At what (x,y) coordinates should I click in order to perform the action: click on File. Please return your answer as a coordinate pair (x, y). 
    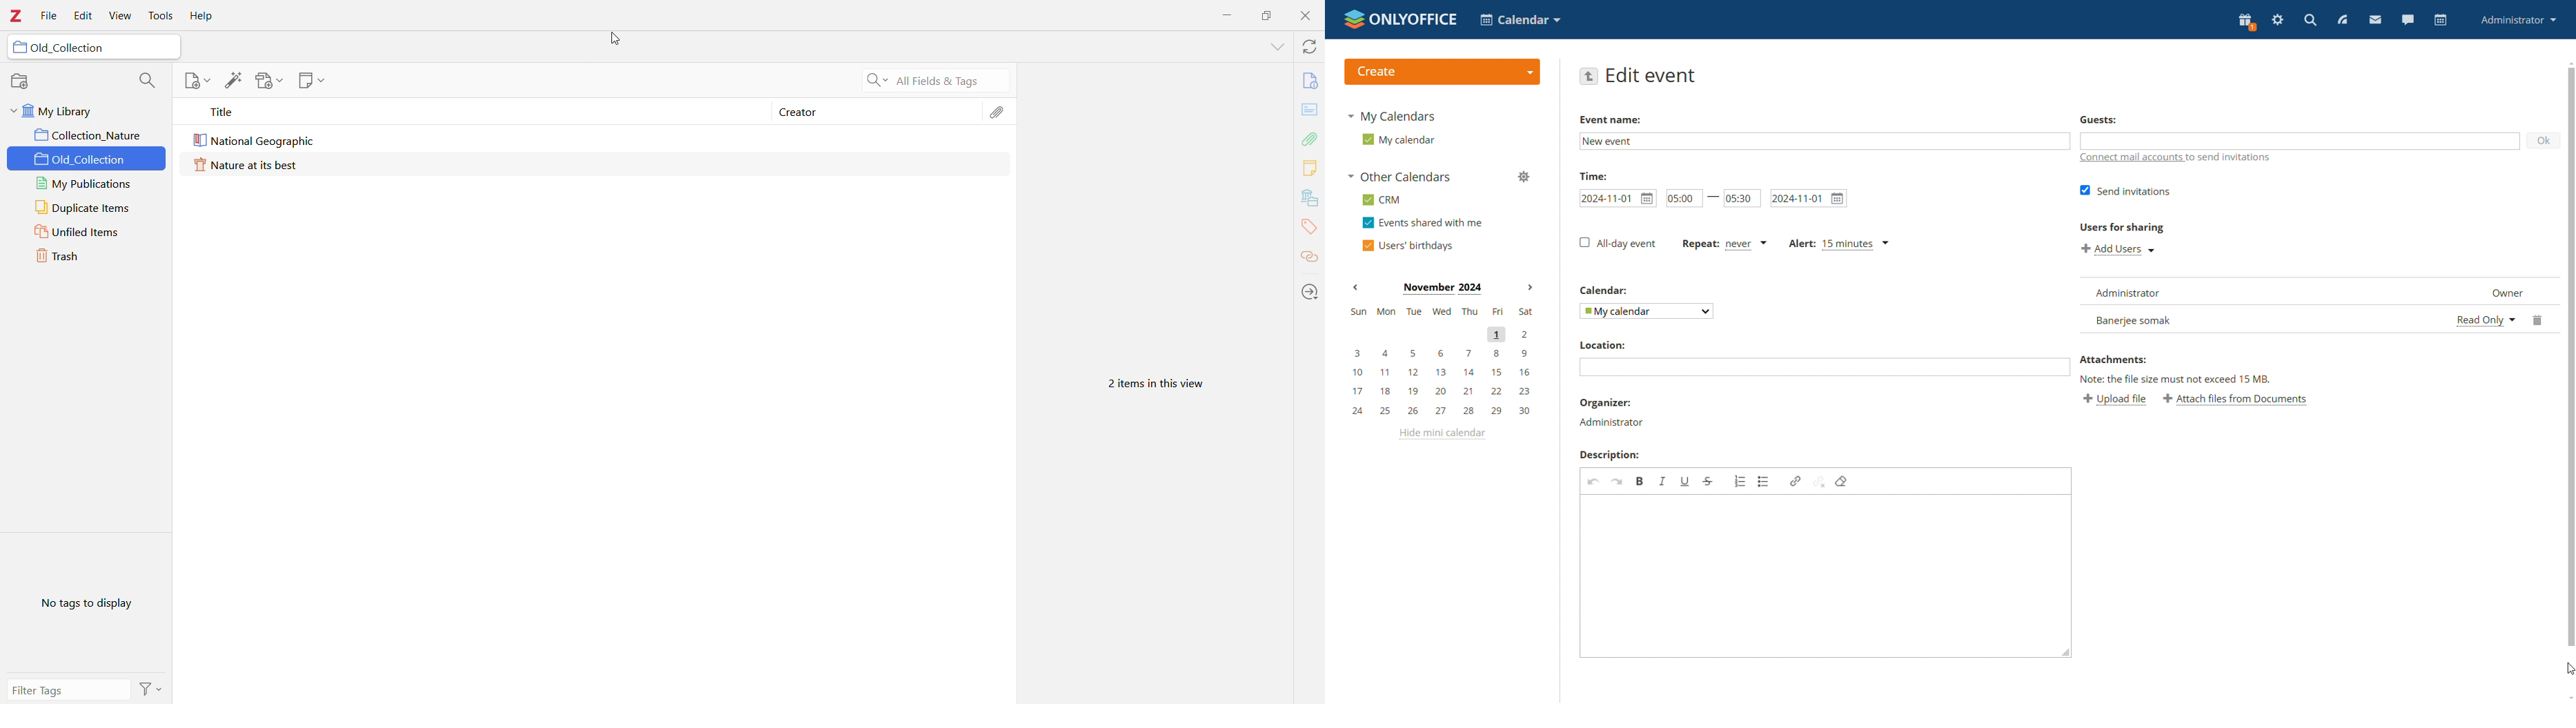
    Looking at the image, I should click on (49, 18).